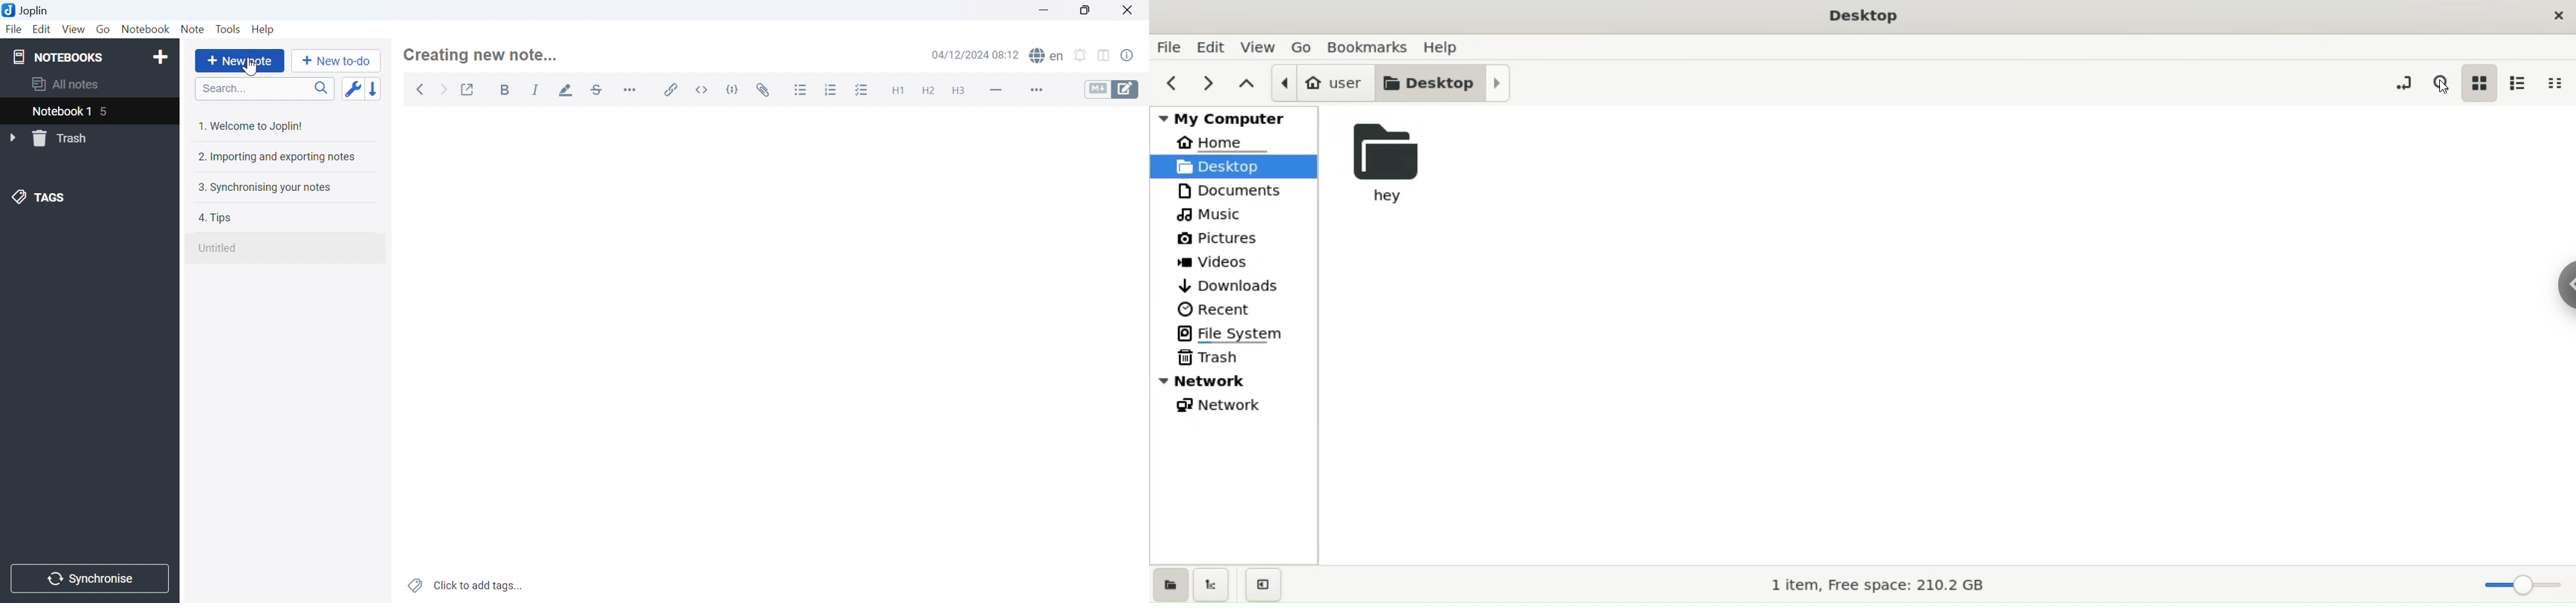 This screenshot has height=616, width=2576. I want to click on Heading 3, so click(965, 92).